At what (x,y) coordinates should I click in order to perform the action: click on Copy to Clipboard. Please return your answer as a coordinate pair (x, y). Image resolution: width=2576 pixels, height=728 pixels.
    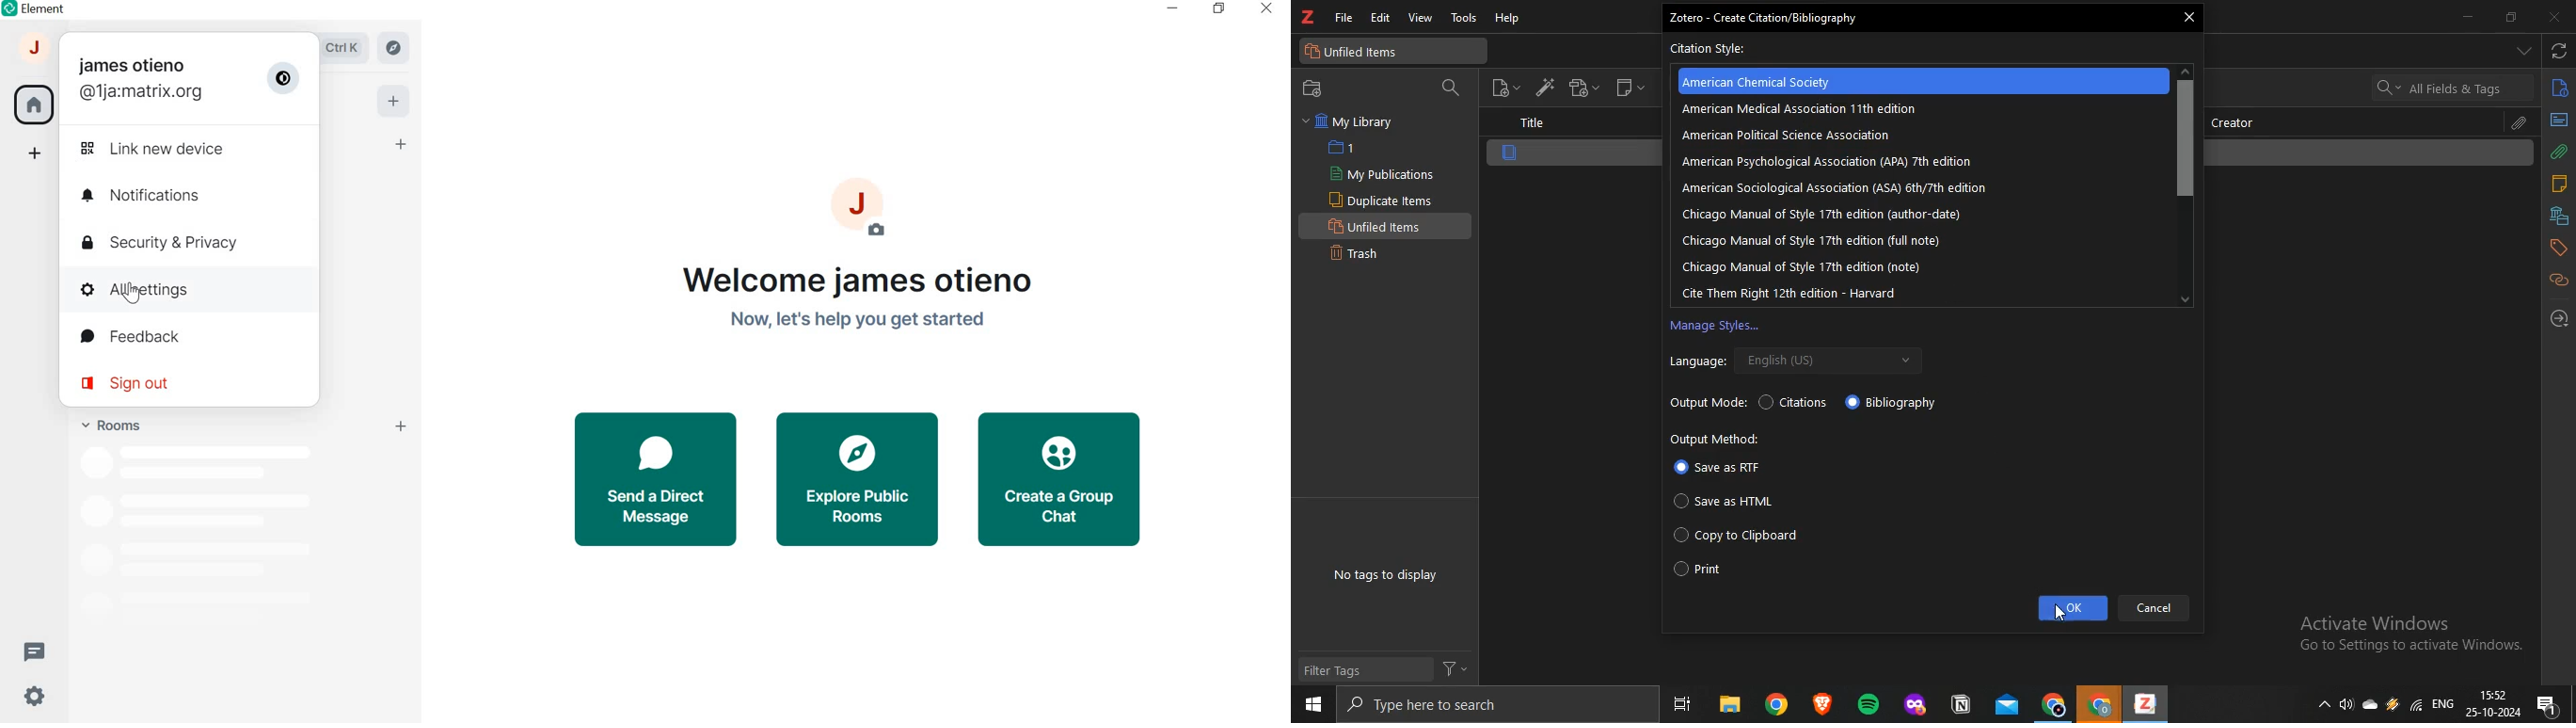
    Looking at the image, I should click on (1740, 538).